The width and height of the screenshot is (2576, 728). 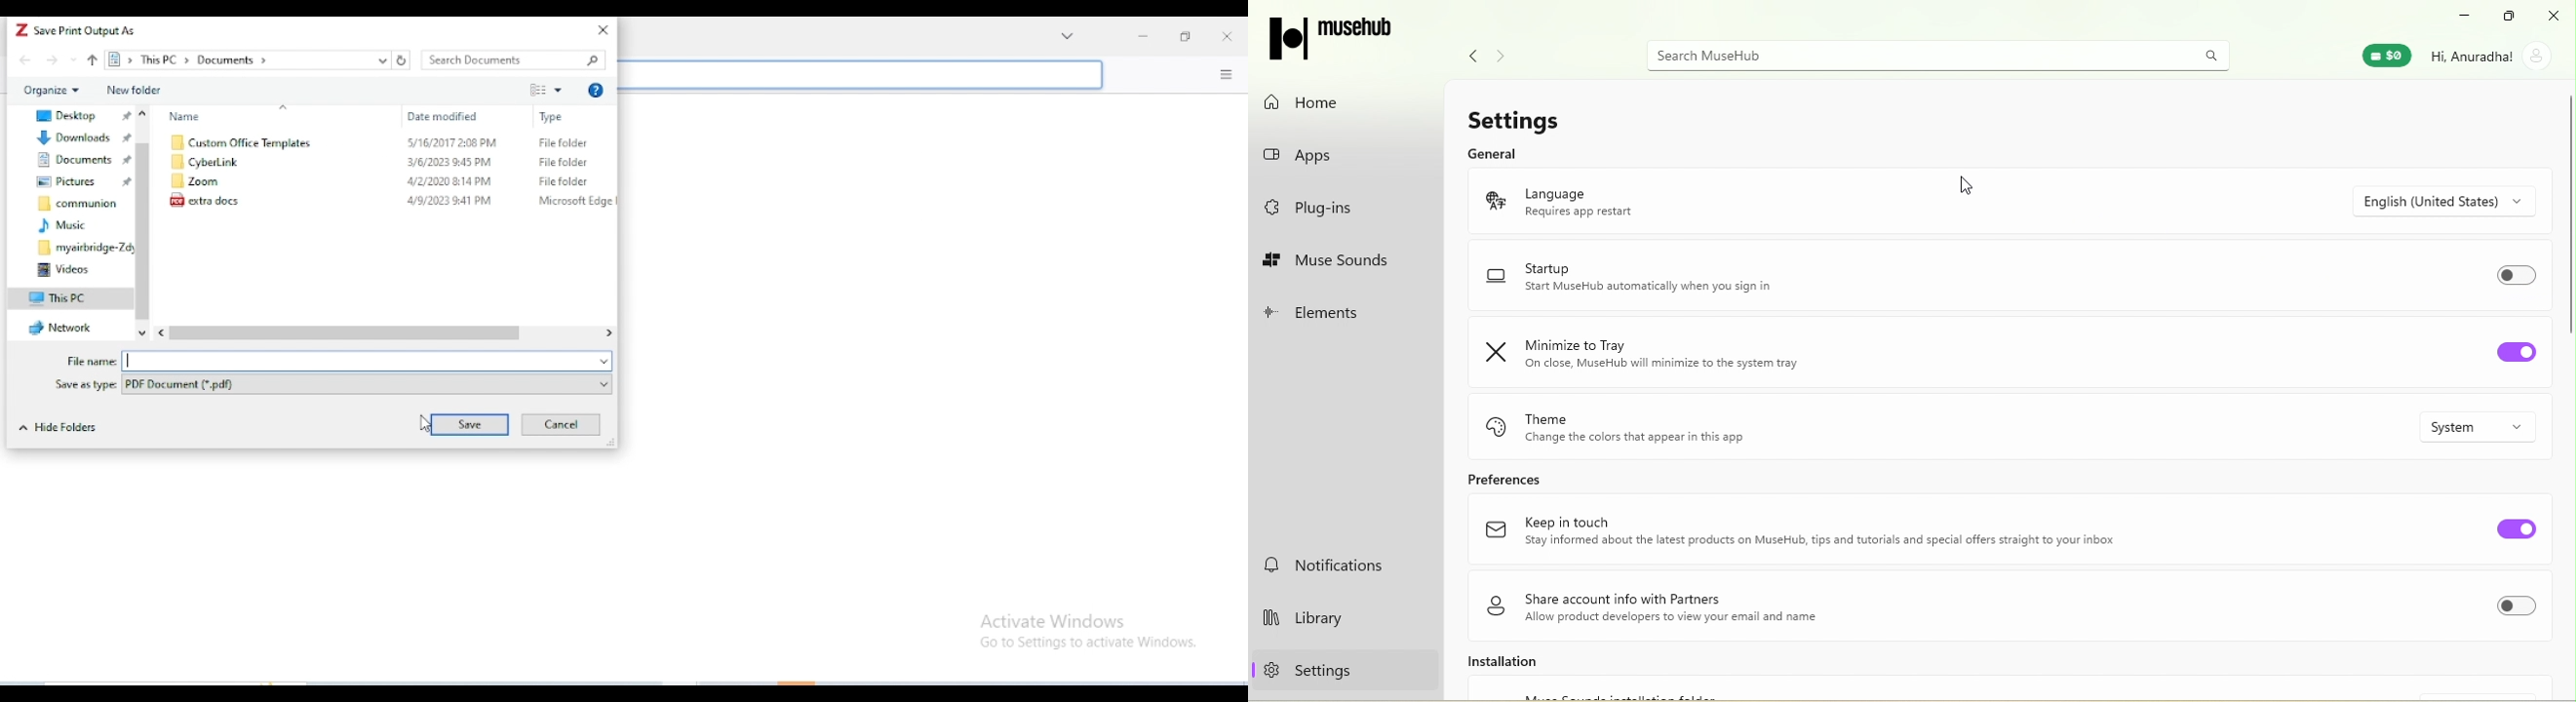 What do you see at coordinates (565, 162) in the screenshot?
I see `File folder` at bounding box center [565, 162].